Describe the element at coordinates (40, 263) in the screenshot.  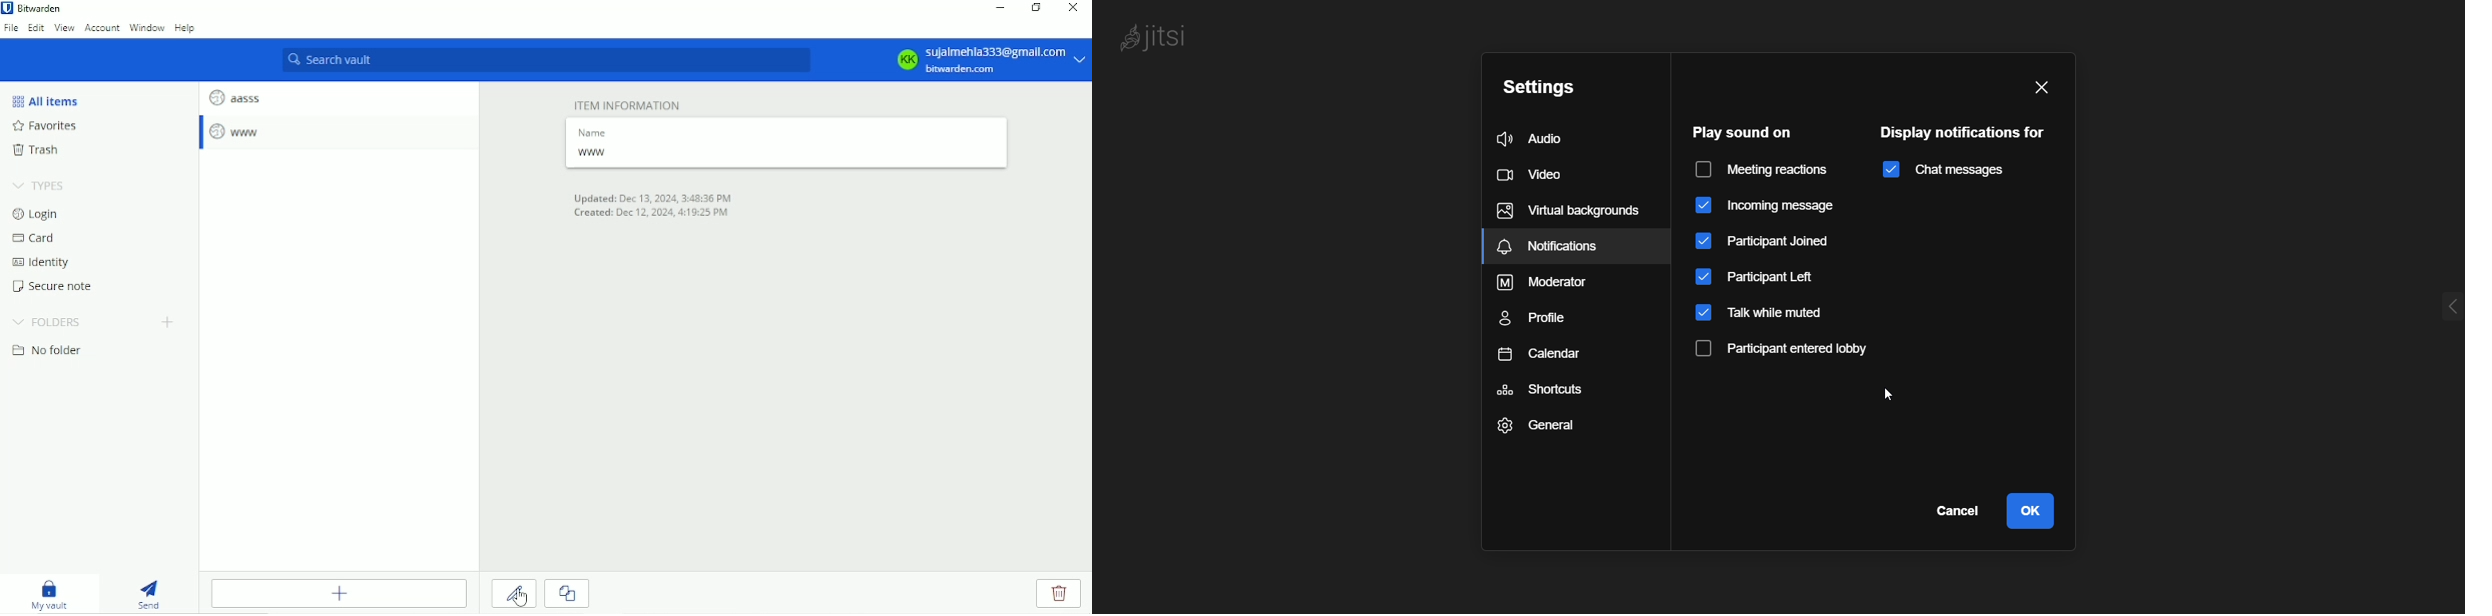
I see `Identity` at that location.